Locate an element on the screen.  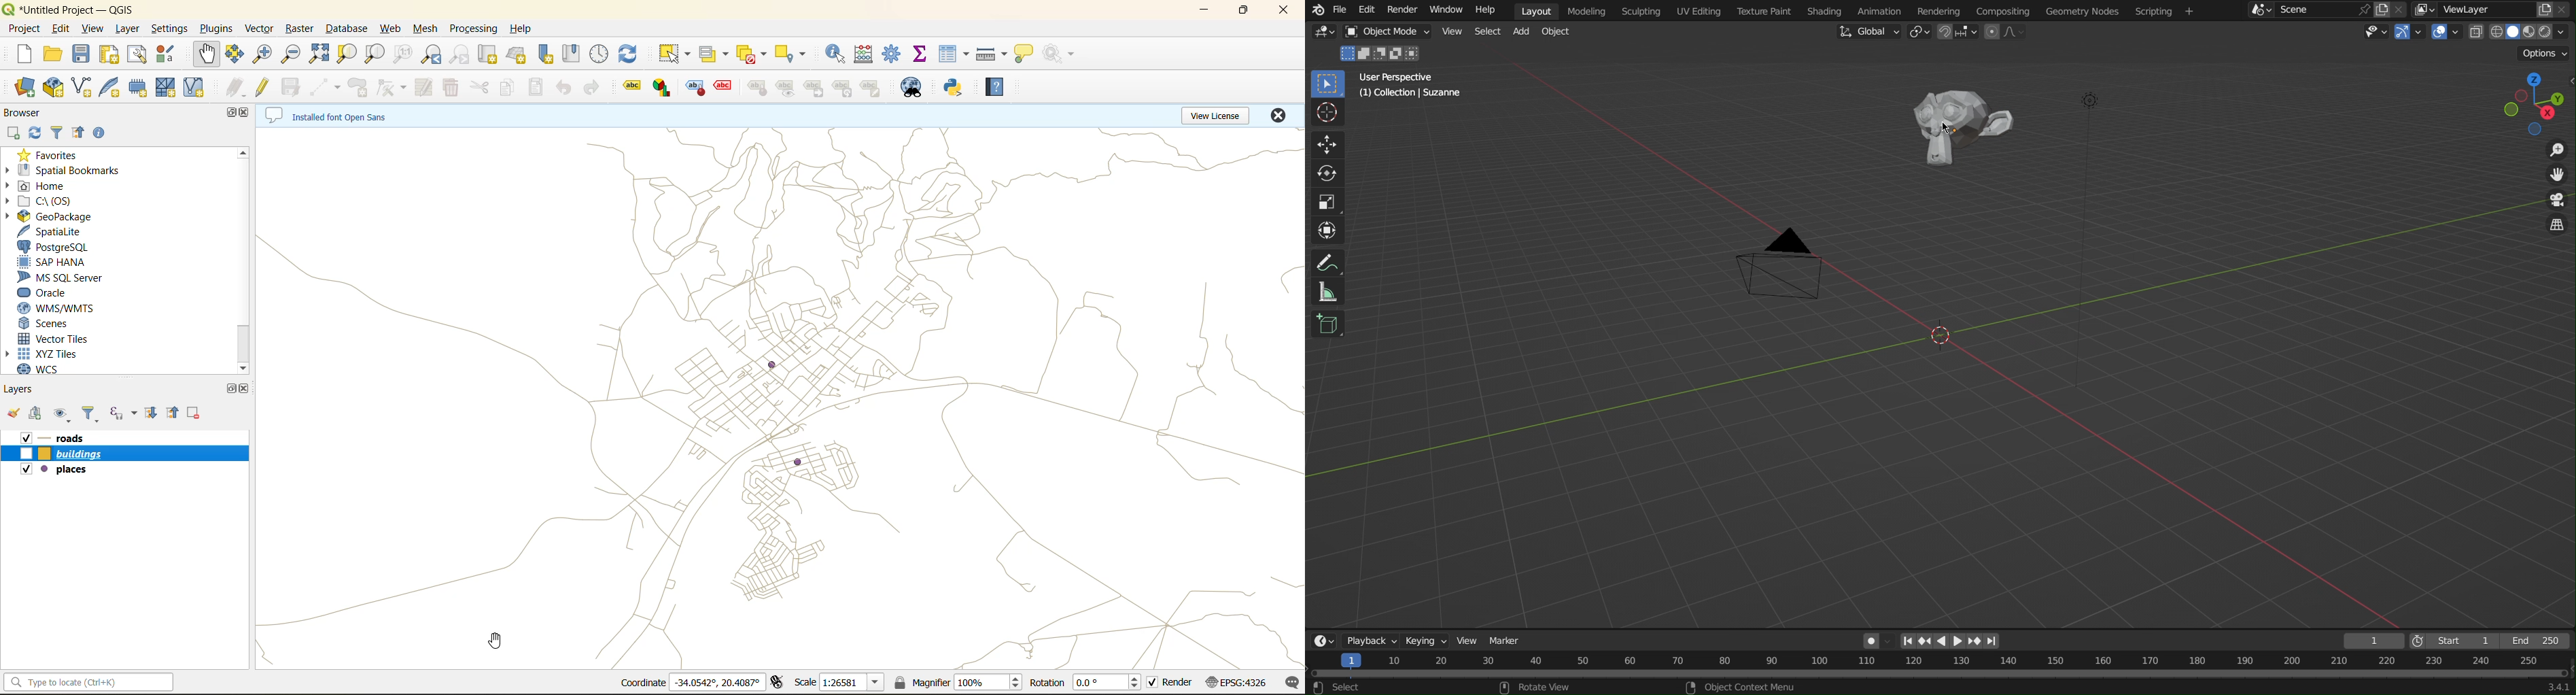
new virtual layer is located at coordinates (196, 89).